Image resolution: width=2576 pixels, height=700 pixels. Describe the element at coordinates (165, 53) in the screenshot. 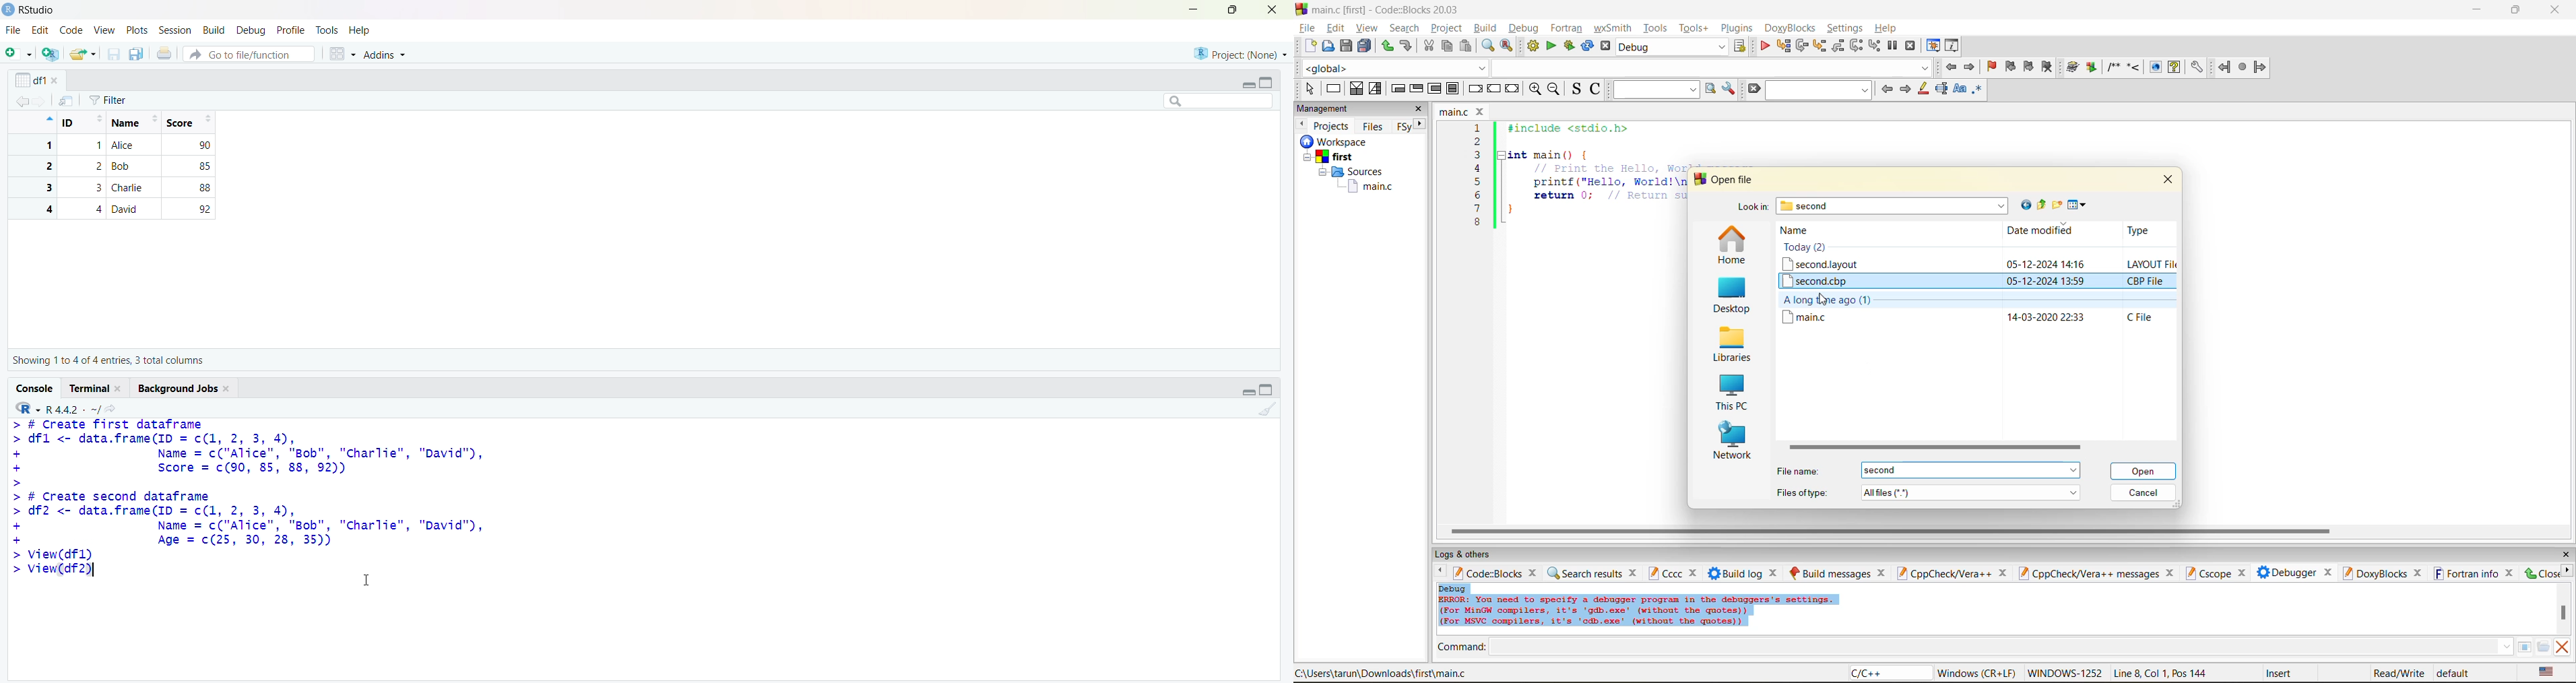

I see `print` at that location.